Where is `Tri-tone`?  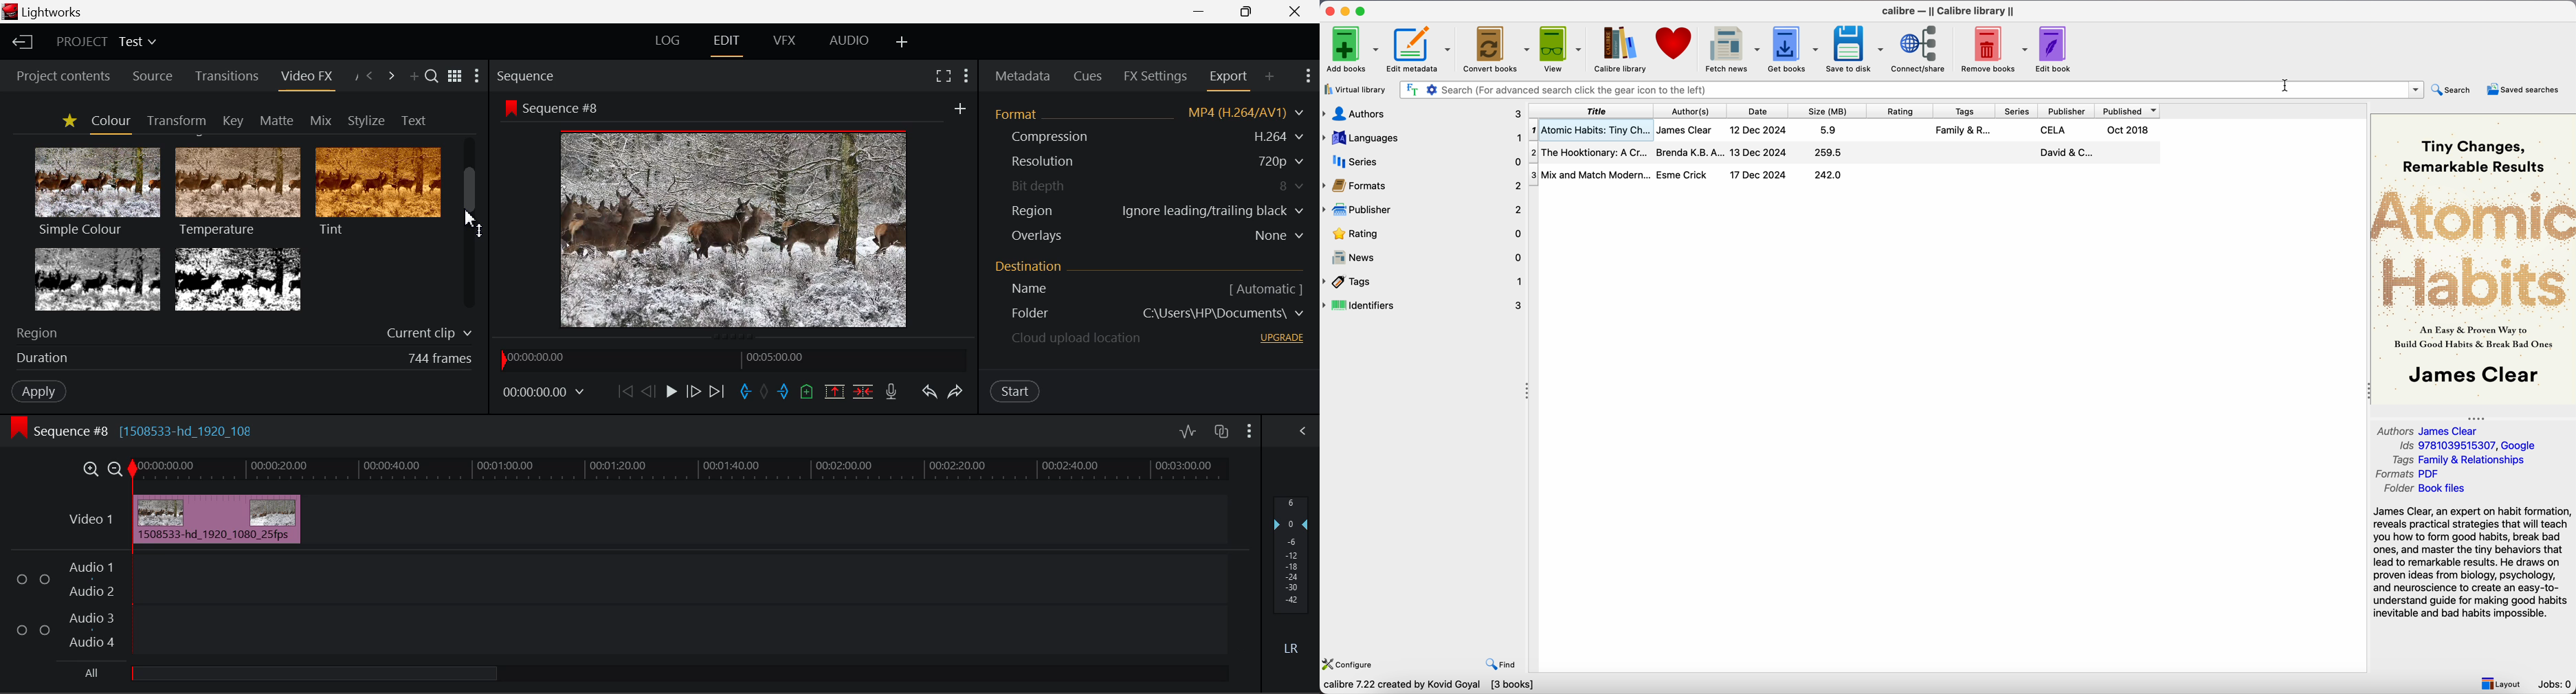 Tri-tone is located at coordinates (98, 278).